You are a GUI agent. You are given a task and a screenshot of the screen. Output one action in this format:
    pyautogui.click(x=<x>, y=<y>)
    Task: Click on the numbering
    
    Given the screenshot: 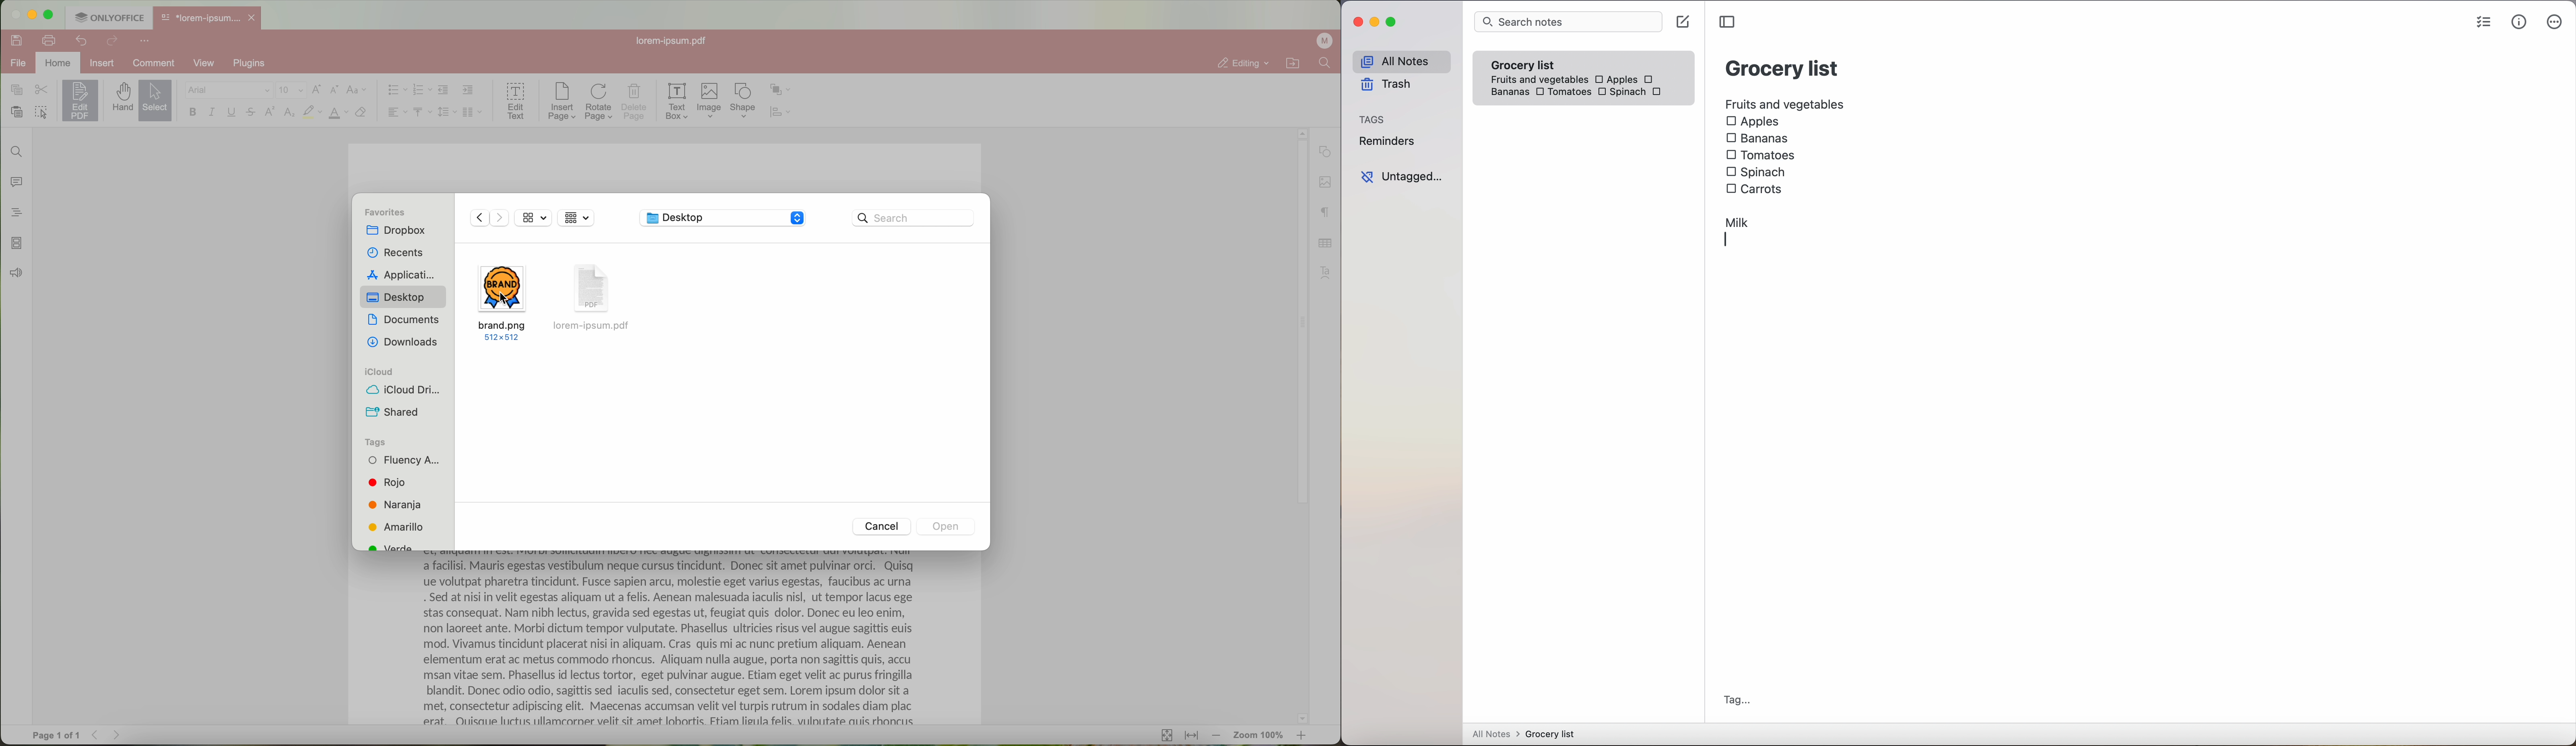 What is the action you would take?
    pyautogui.click(x=422, y=91)
    